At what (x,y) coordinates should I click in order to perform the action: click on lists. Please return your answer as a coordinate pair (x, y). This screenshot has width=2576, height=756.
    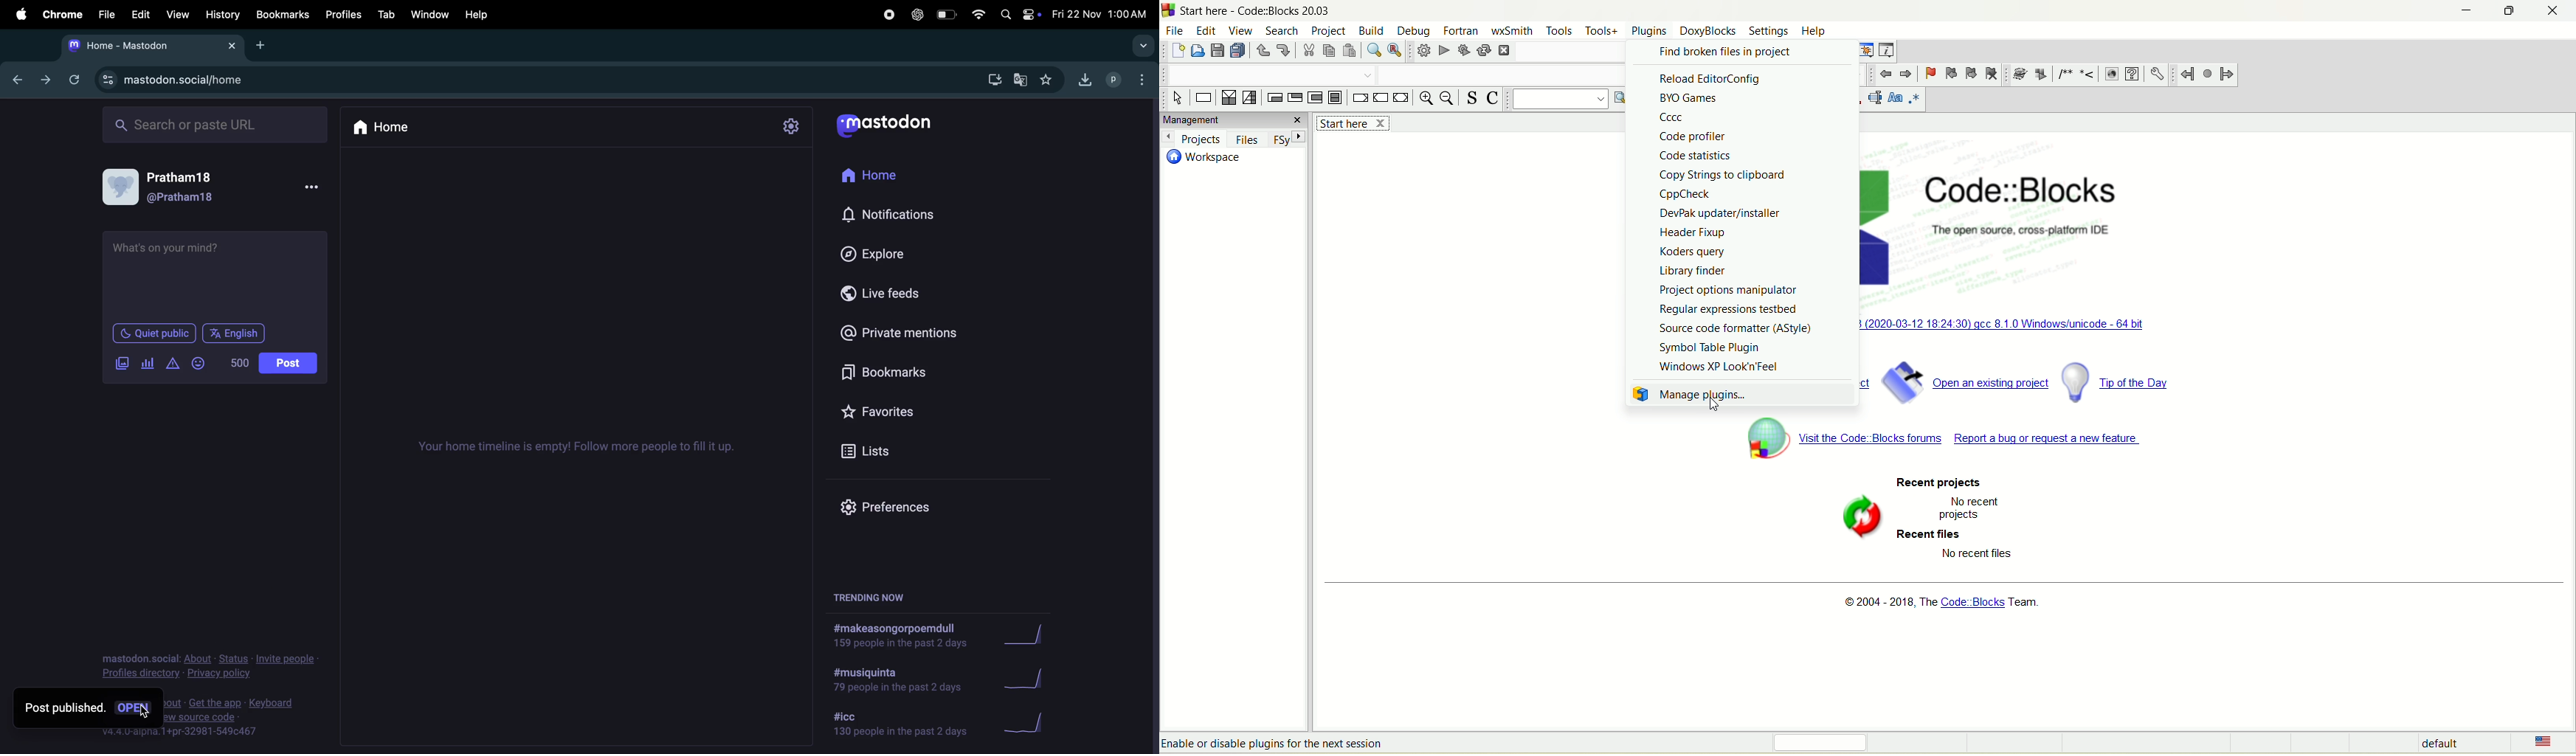
    Looking at the image, I should click on (914, 454).